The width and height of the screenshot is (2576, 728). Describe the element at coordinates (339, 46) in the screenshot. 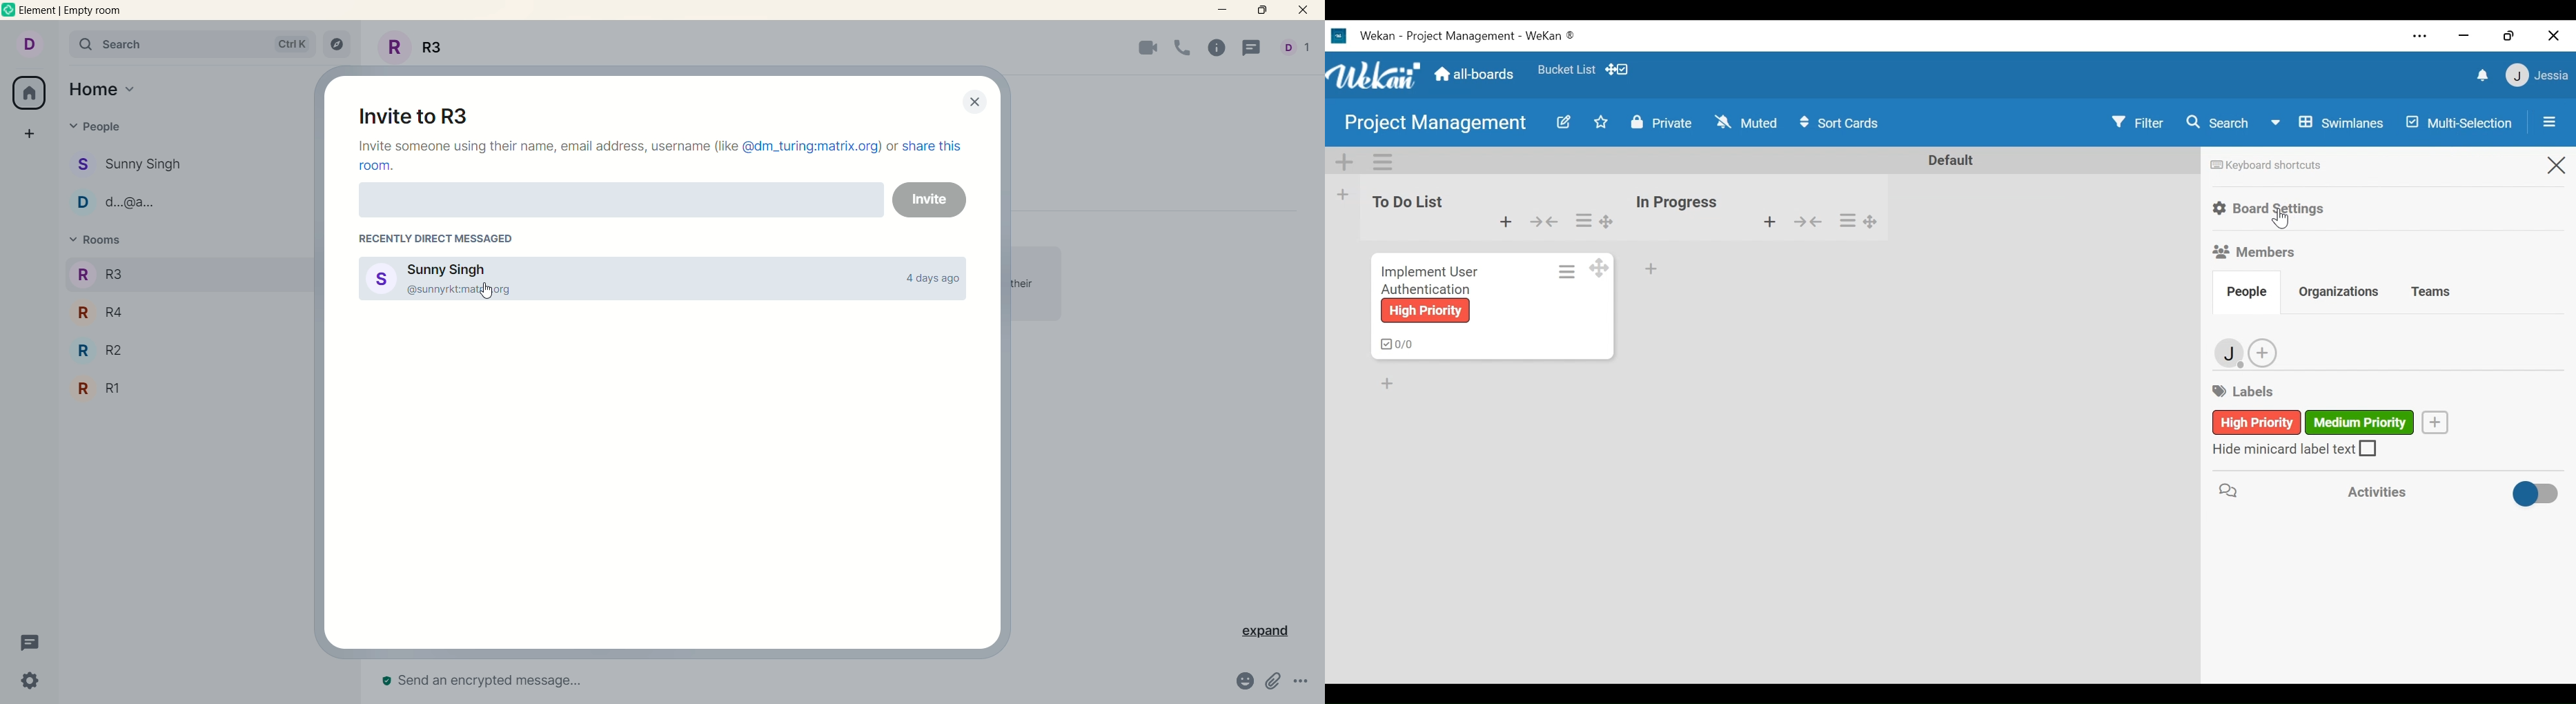

I see `explore rooms` at that location.